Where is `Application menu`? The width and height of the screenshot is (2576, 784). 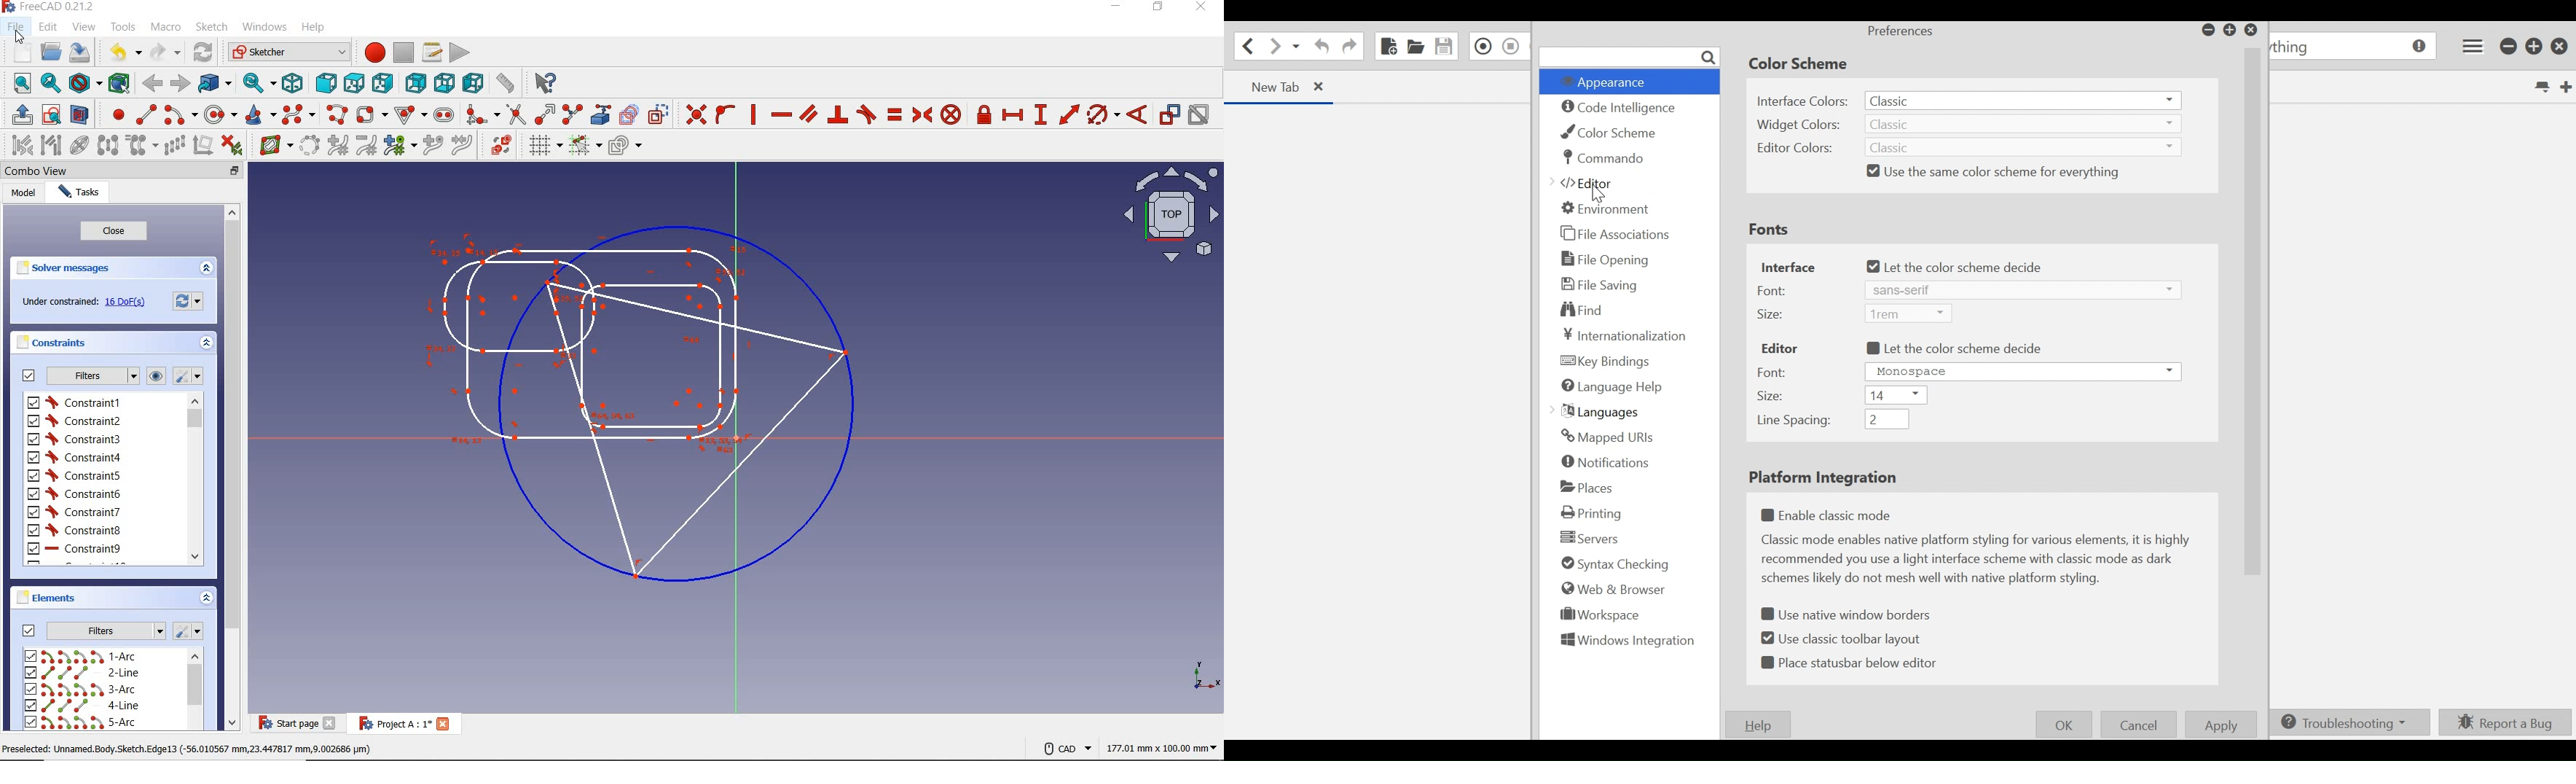
Application menu is located at coordinates (2470, 47).